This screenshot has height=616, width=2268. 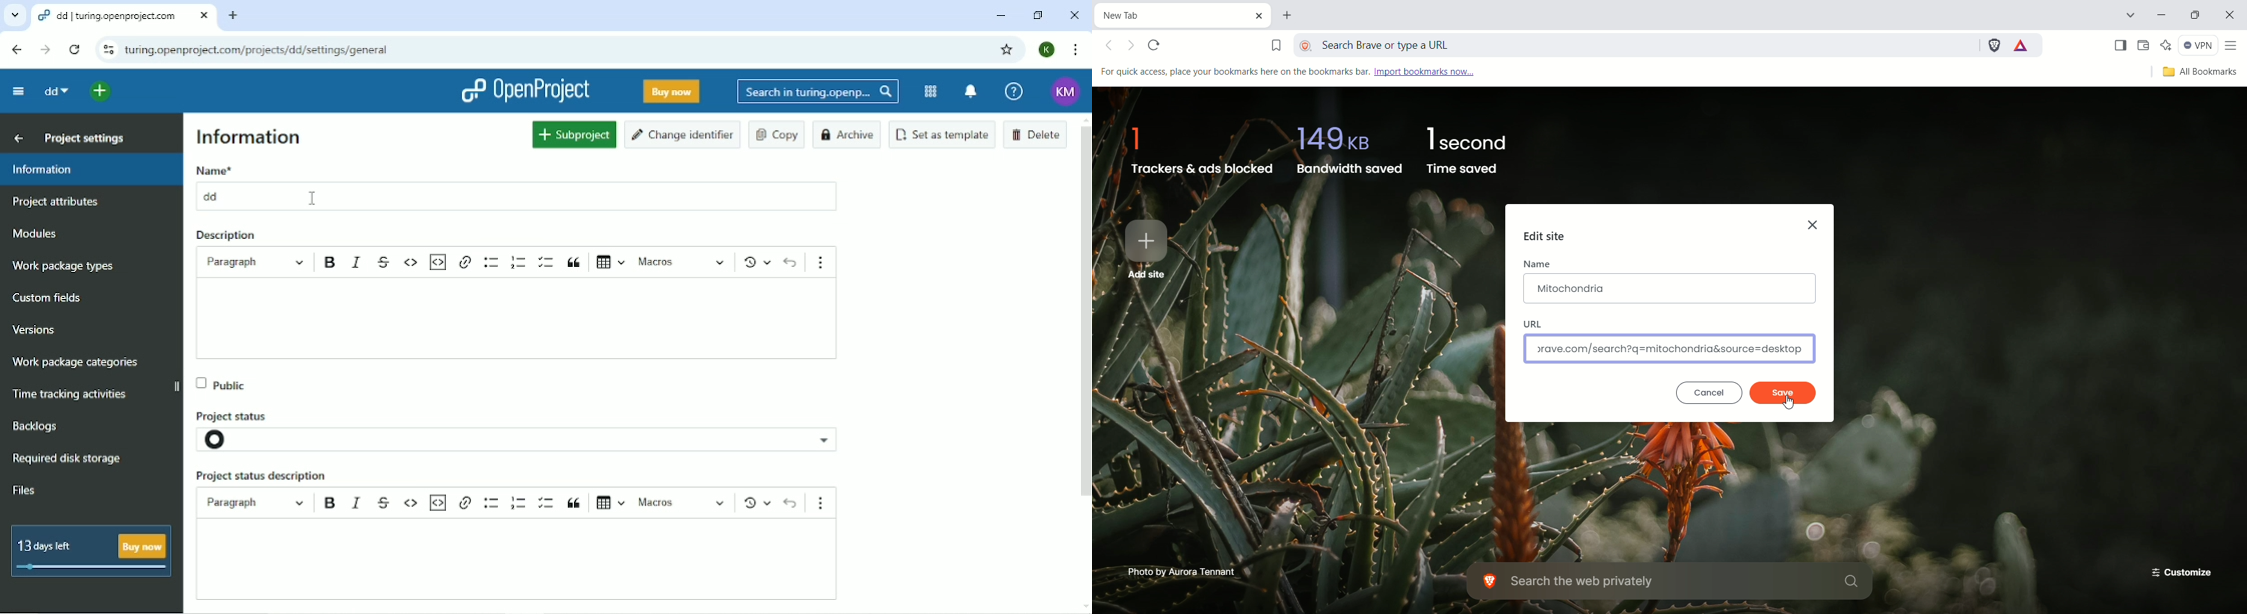 I want to click on Information, so click(x=249, y=136).